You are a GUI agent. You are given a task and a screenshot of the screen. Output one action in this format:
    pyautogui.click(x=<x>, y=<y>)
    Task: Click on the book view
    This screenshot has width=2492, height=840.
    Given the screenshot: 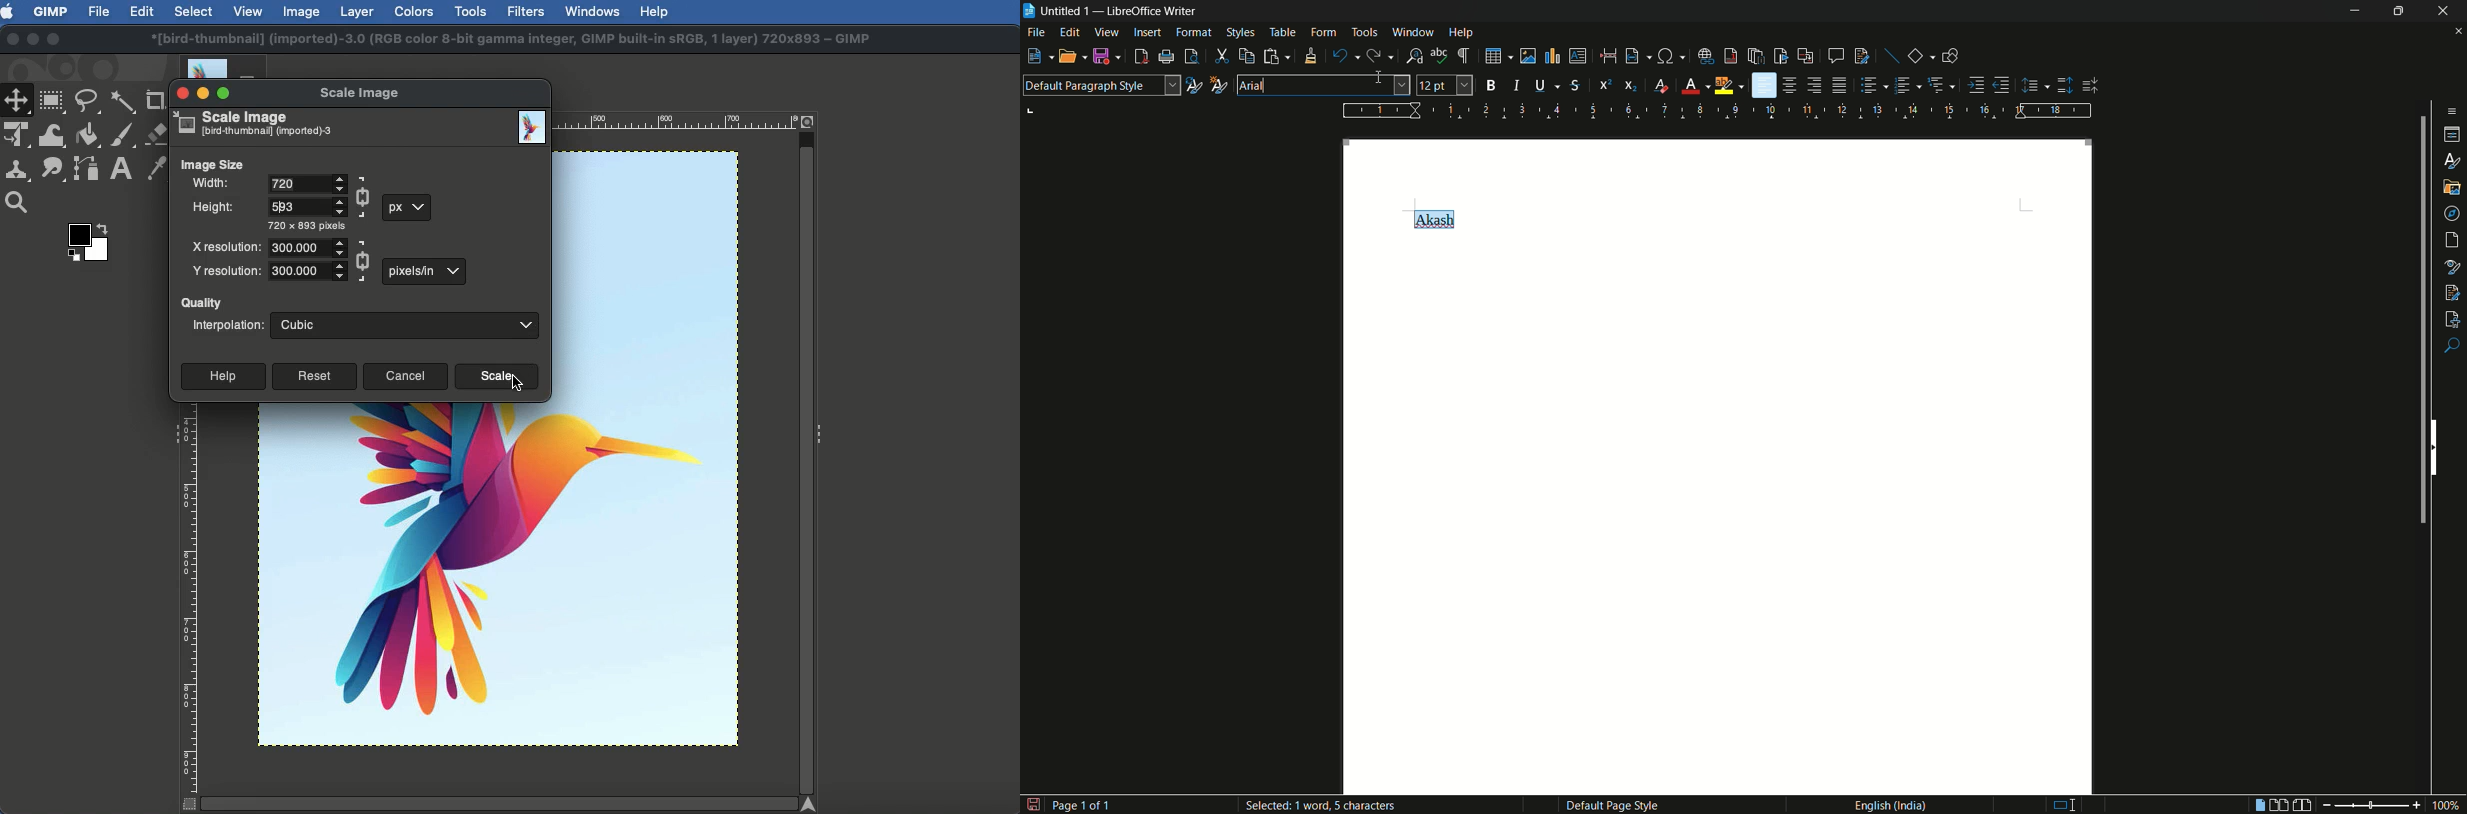 What is the action you would take?
    pyautogui.click(x=2303, y=806)
    